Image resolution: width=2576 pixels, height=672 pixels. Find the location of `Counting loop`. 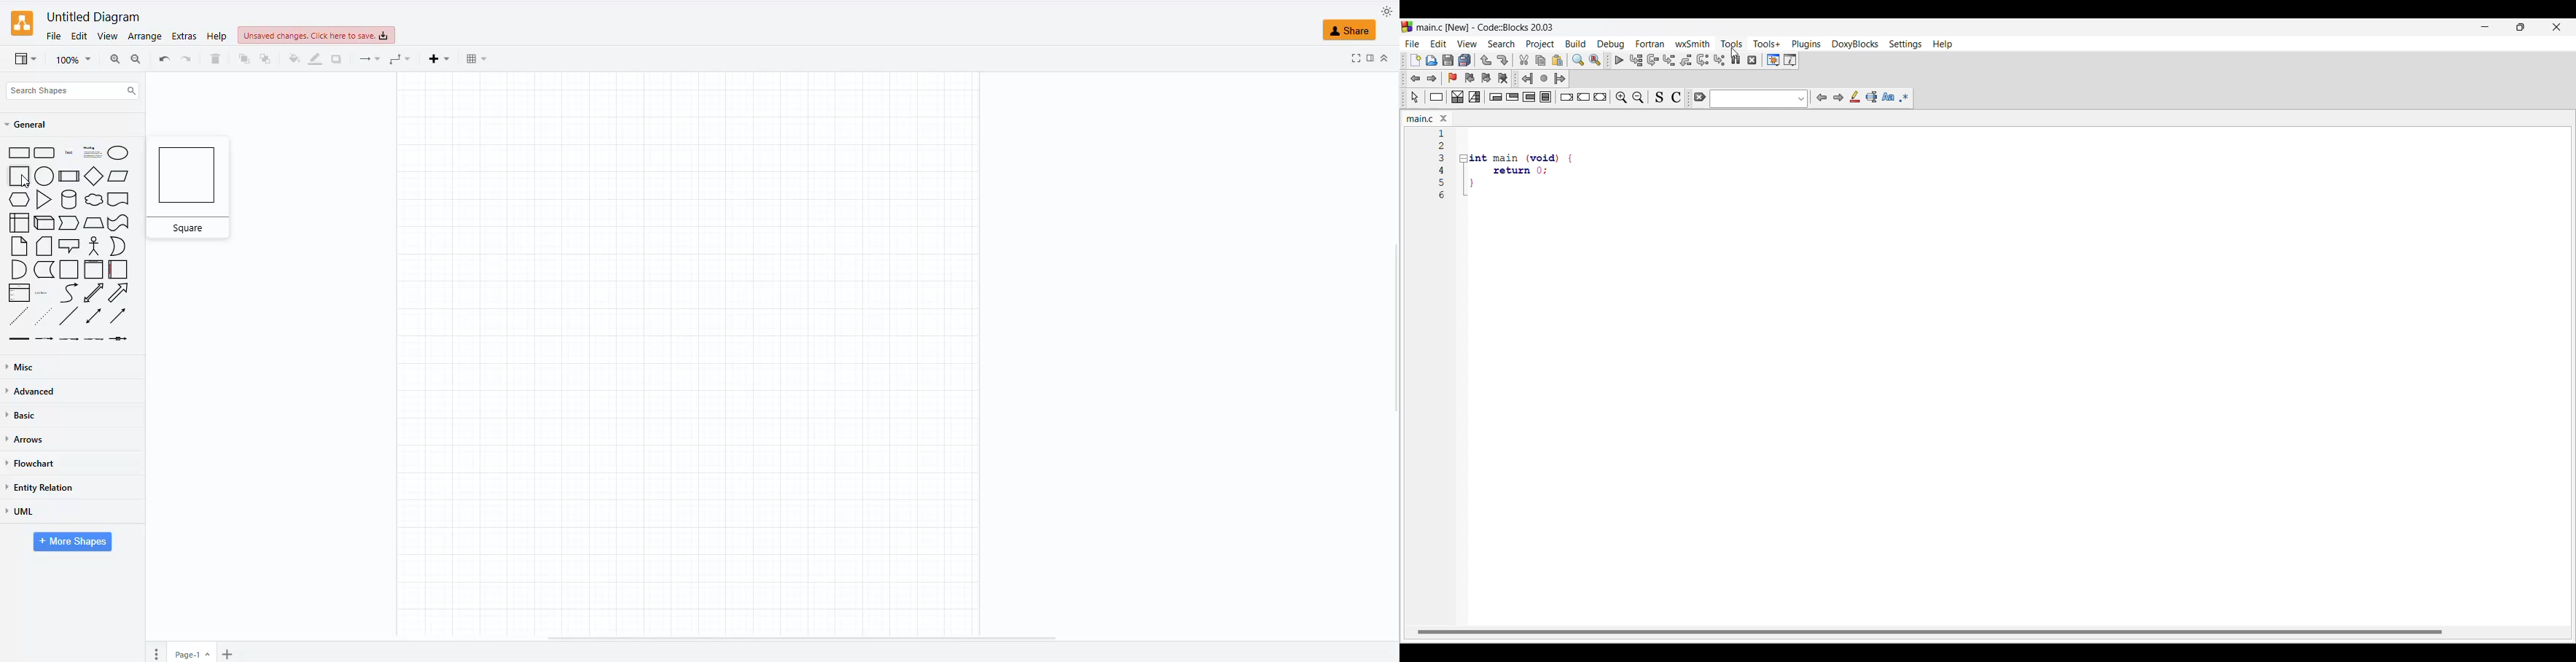

Counting loop is located at coordinates (1529, 97).